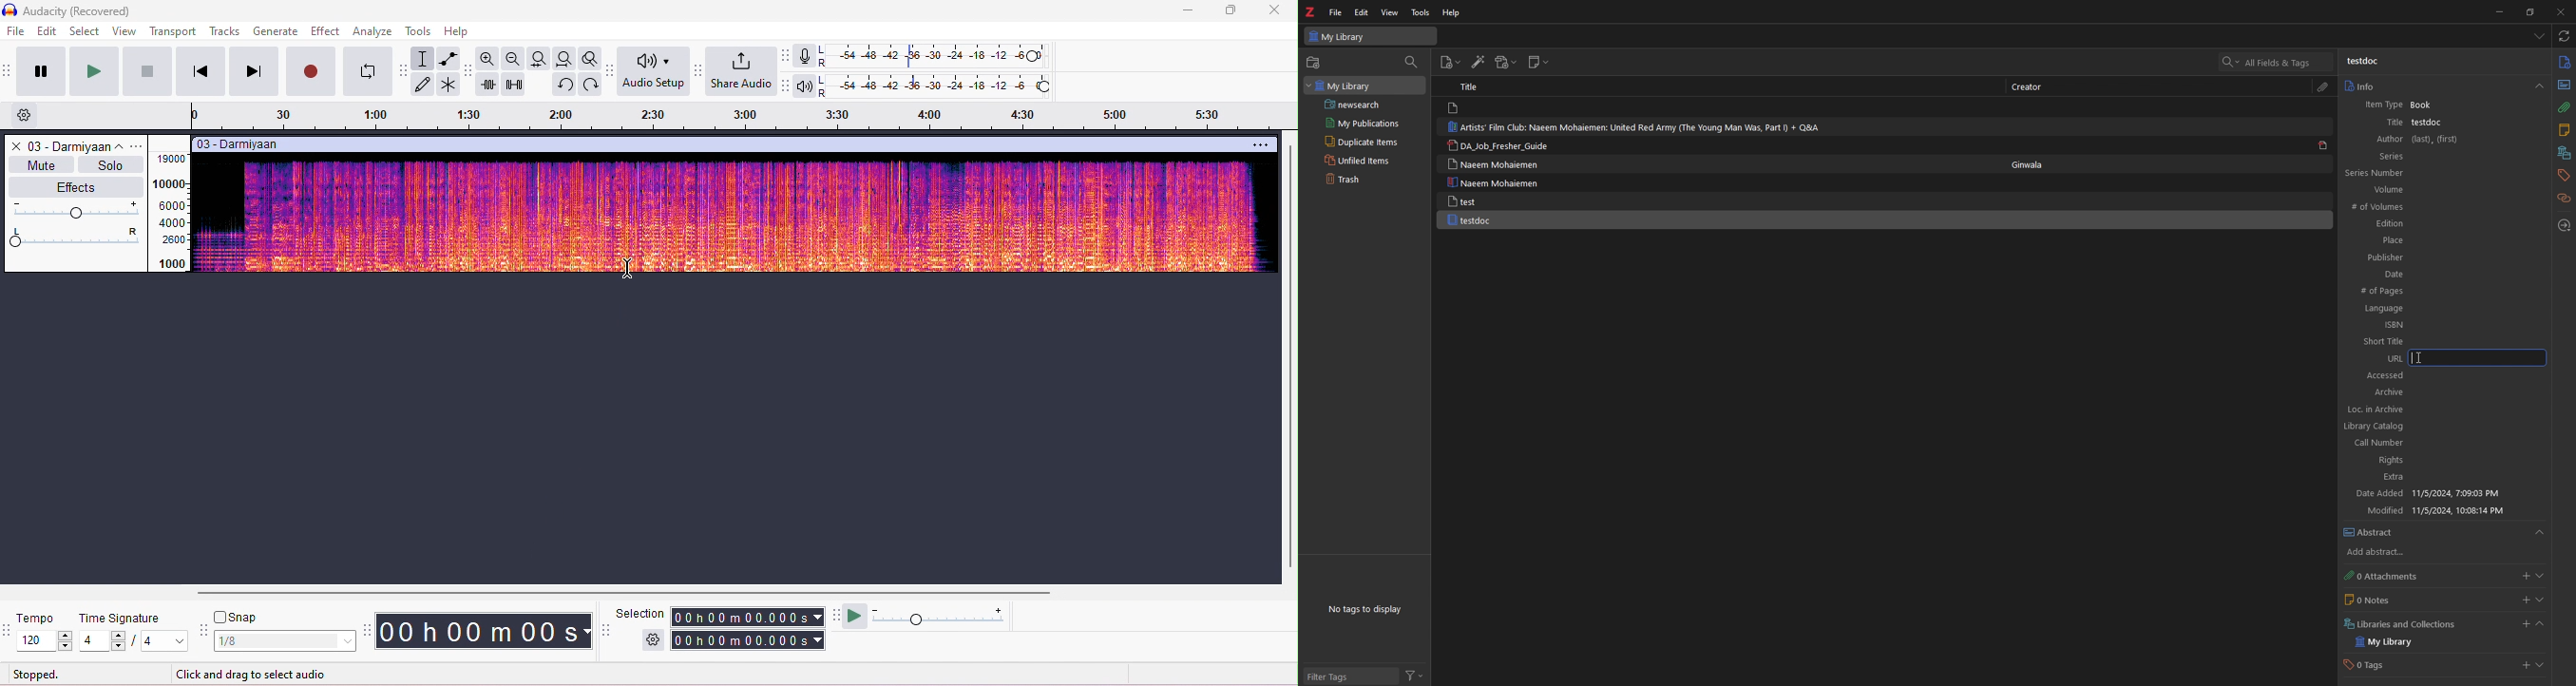 The image size is (2576, 700). What do you see at coordinates (2524, 625) in the screenshot?
I see `add libraries and collections` at bounding box center [2524, 625].